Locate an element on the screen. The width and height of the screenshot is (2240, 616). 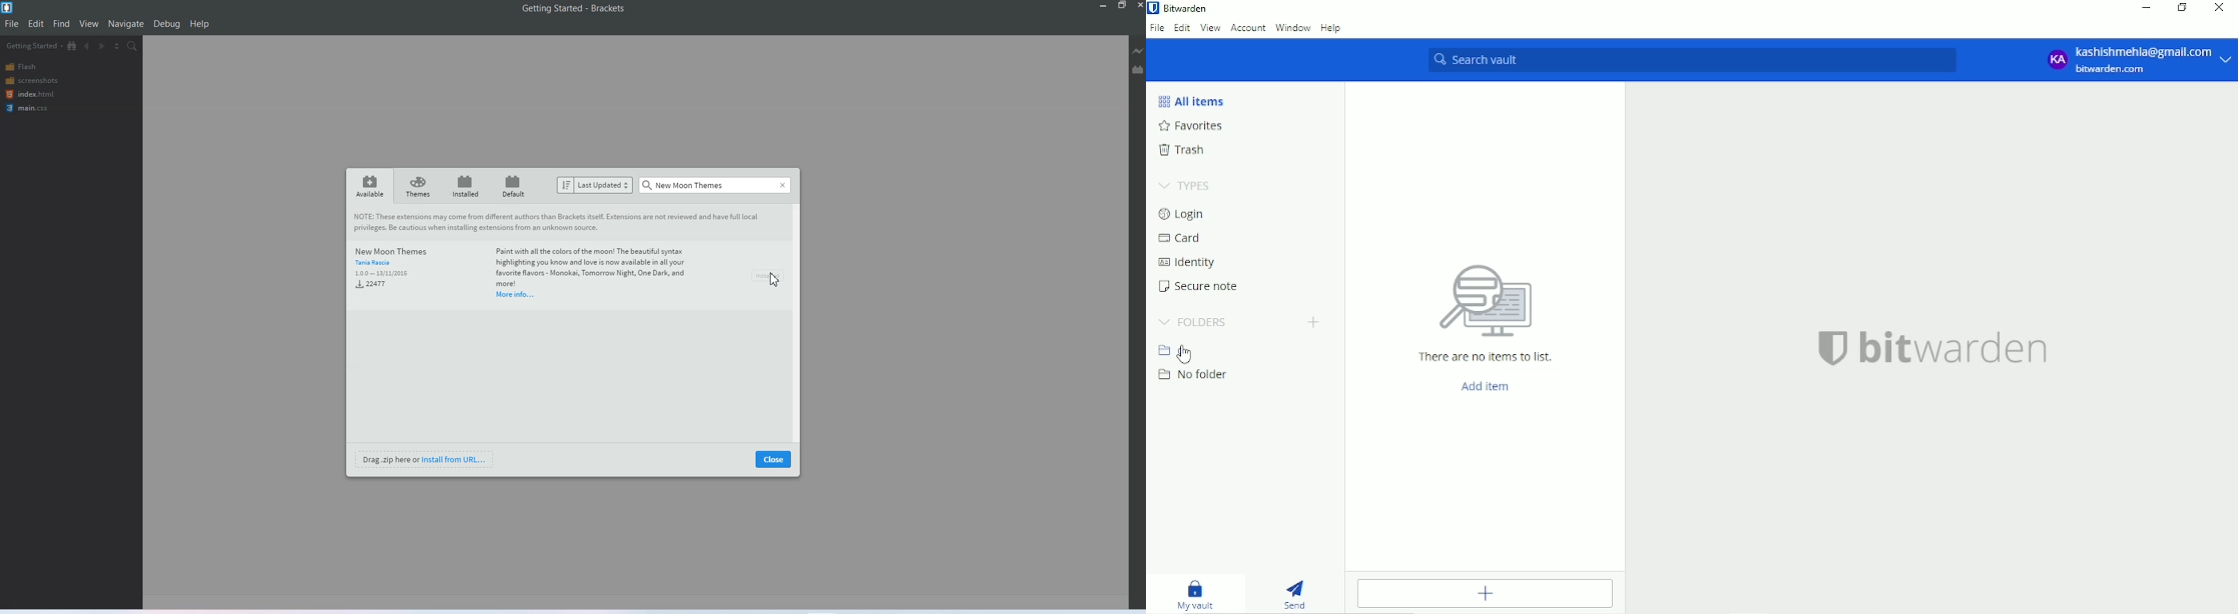
Getting Started - Brackets is located at coordinates (577, 9).